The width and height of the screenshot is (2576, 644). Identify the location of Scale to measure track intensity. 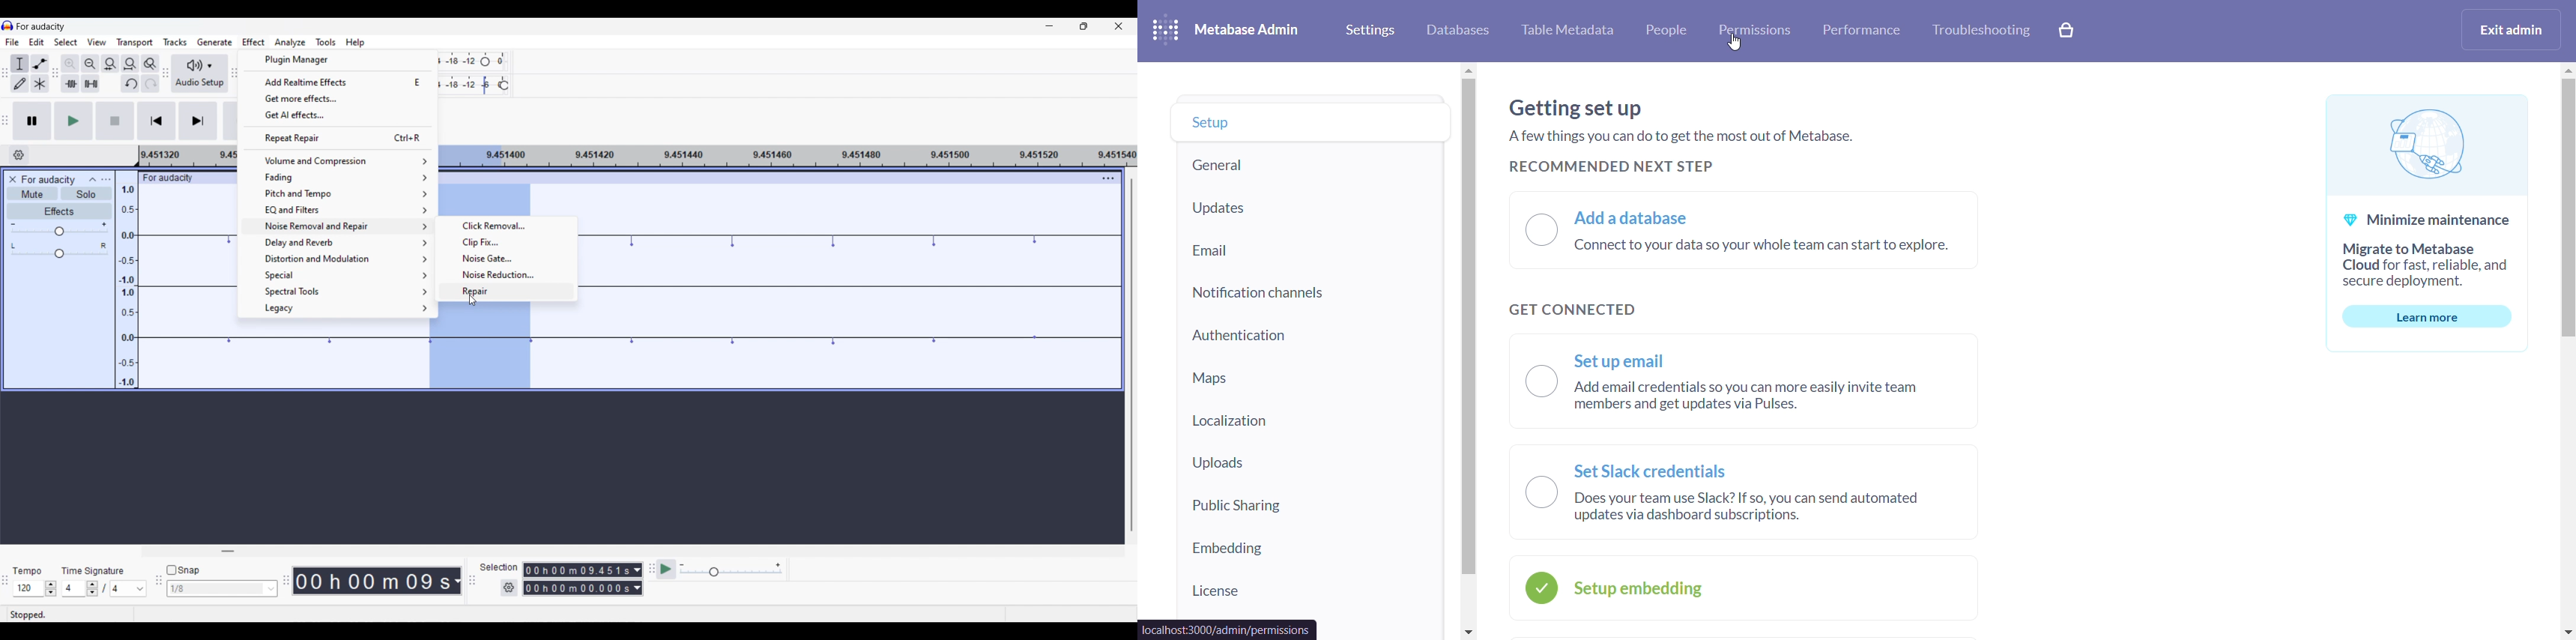
(127, 280).